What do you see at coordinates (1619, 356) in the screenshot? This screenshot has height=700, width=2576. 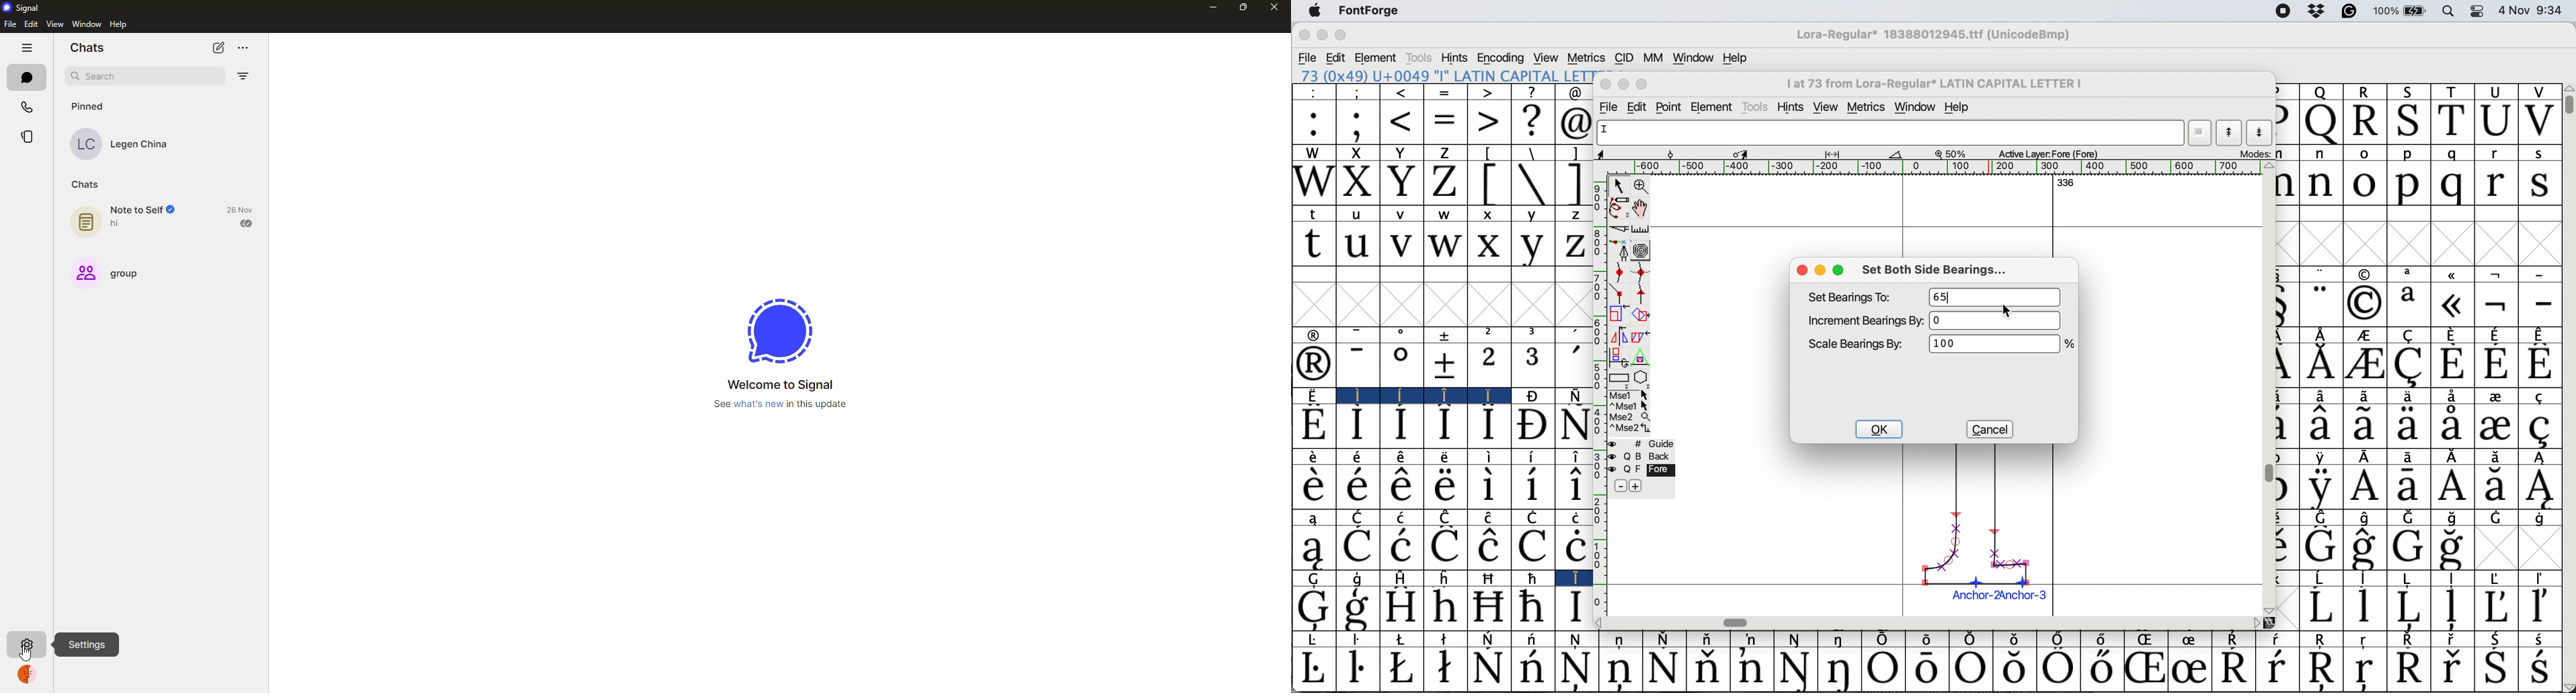 I see `rotate the selection in 3d and project back to plane` at bounding box center [1619, 356].